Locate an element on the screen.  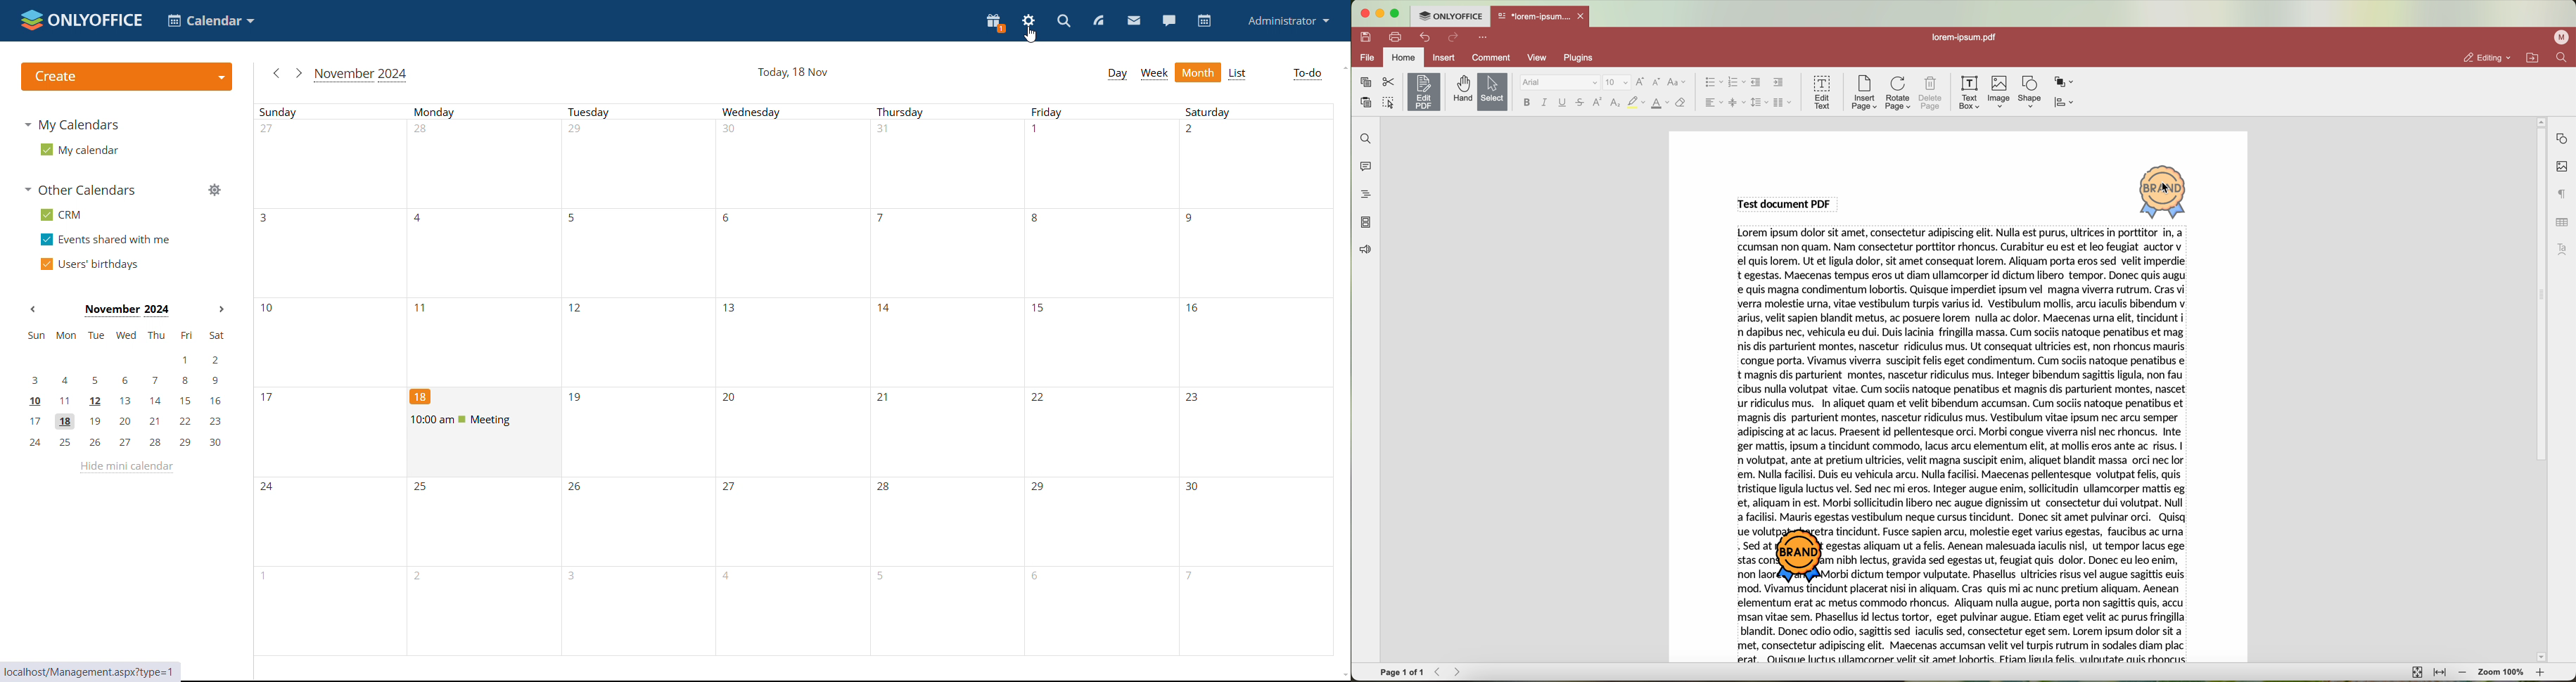
comments is located at coordinates (1364, 165).